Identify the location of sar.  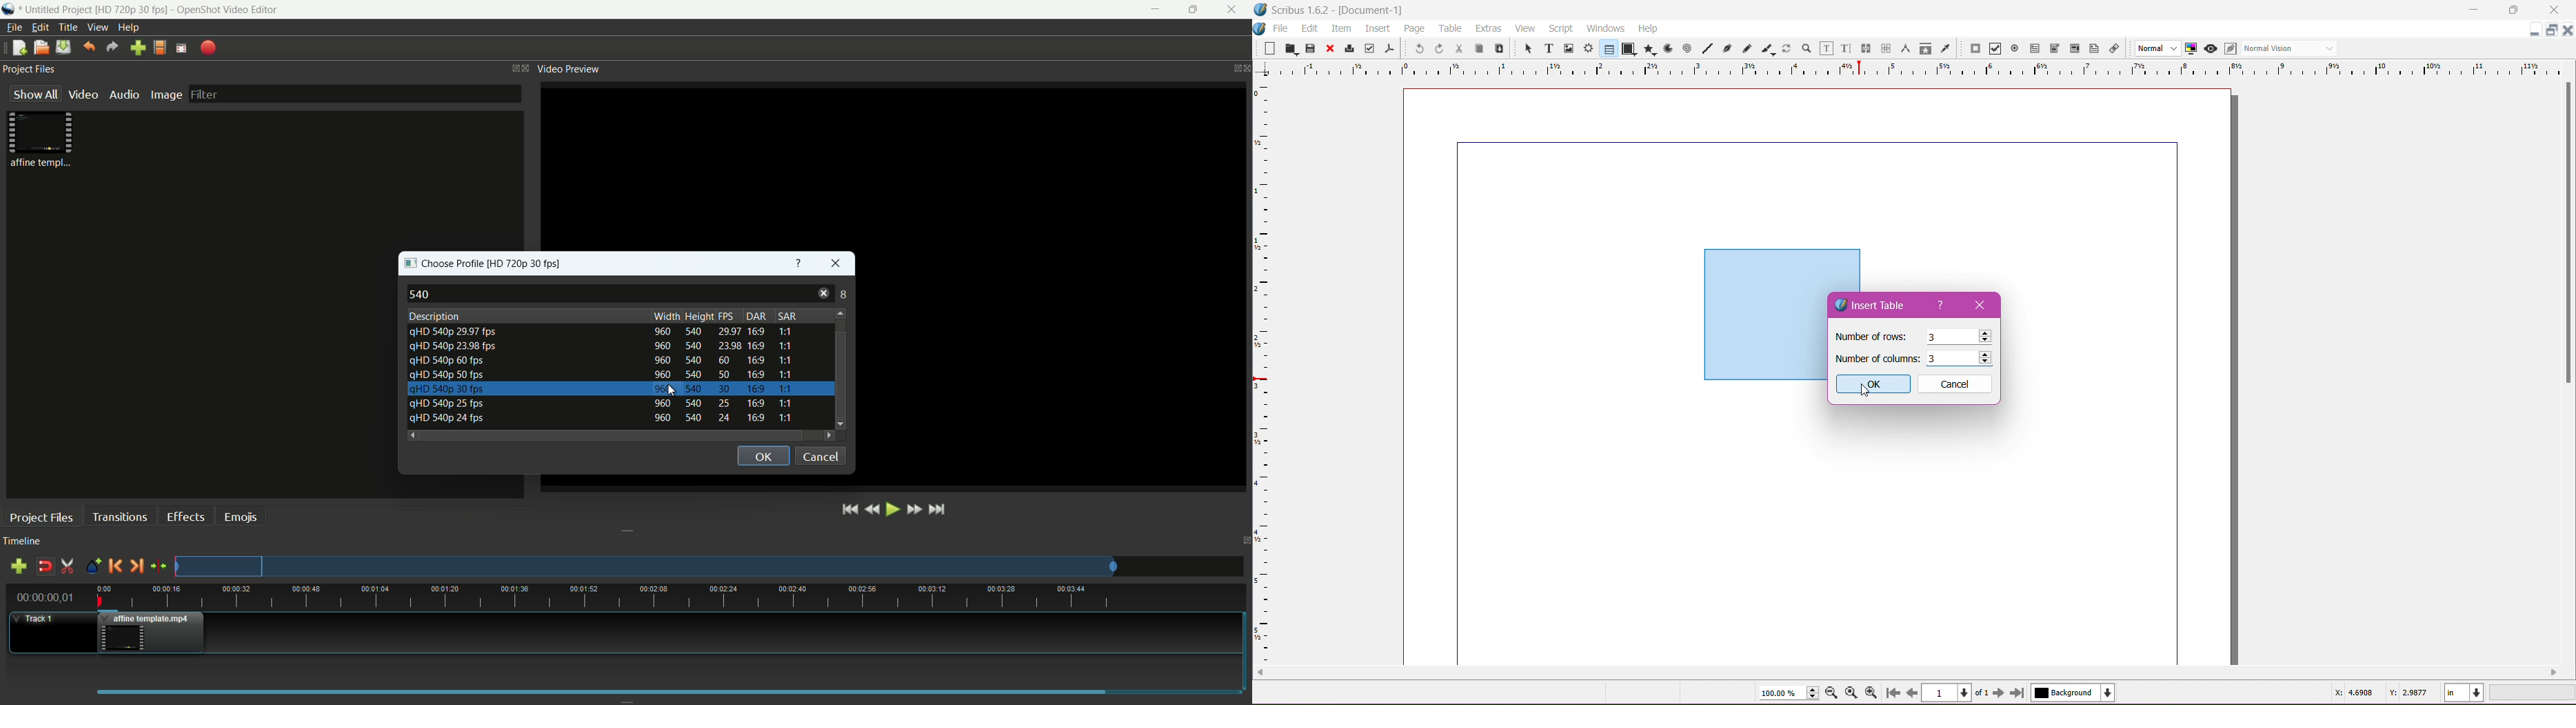
(788, 315).